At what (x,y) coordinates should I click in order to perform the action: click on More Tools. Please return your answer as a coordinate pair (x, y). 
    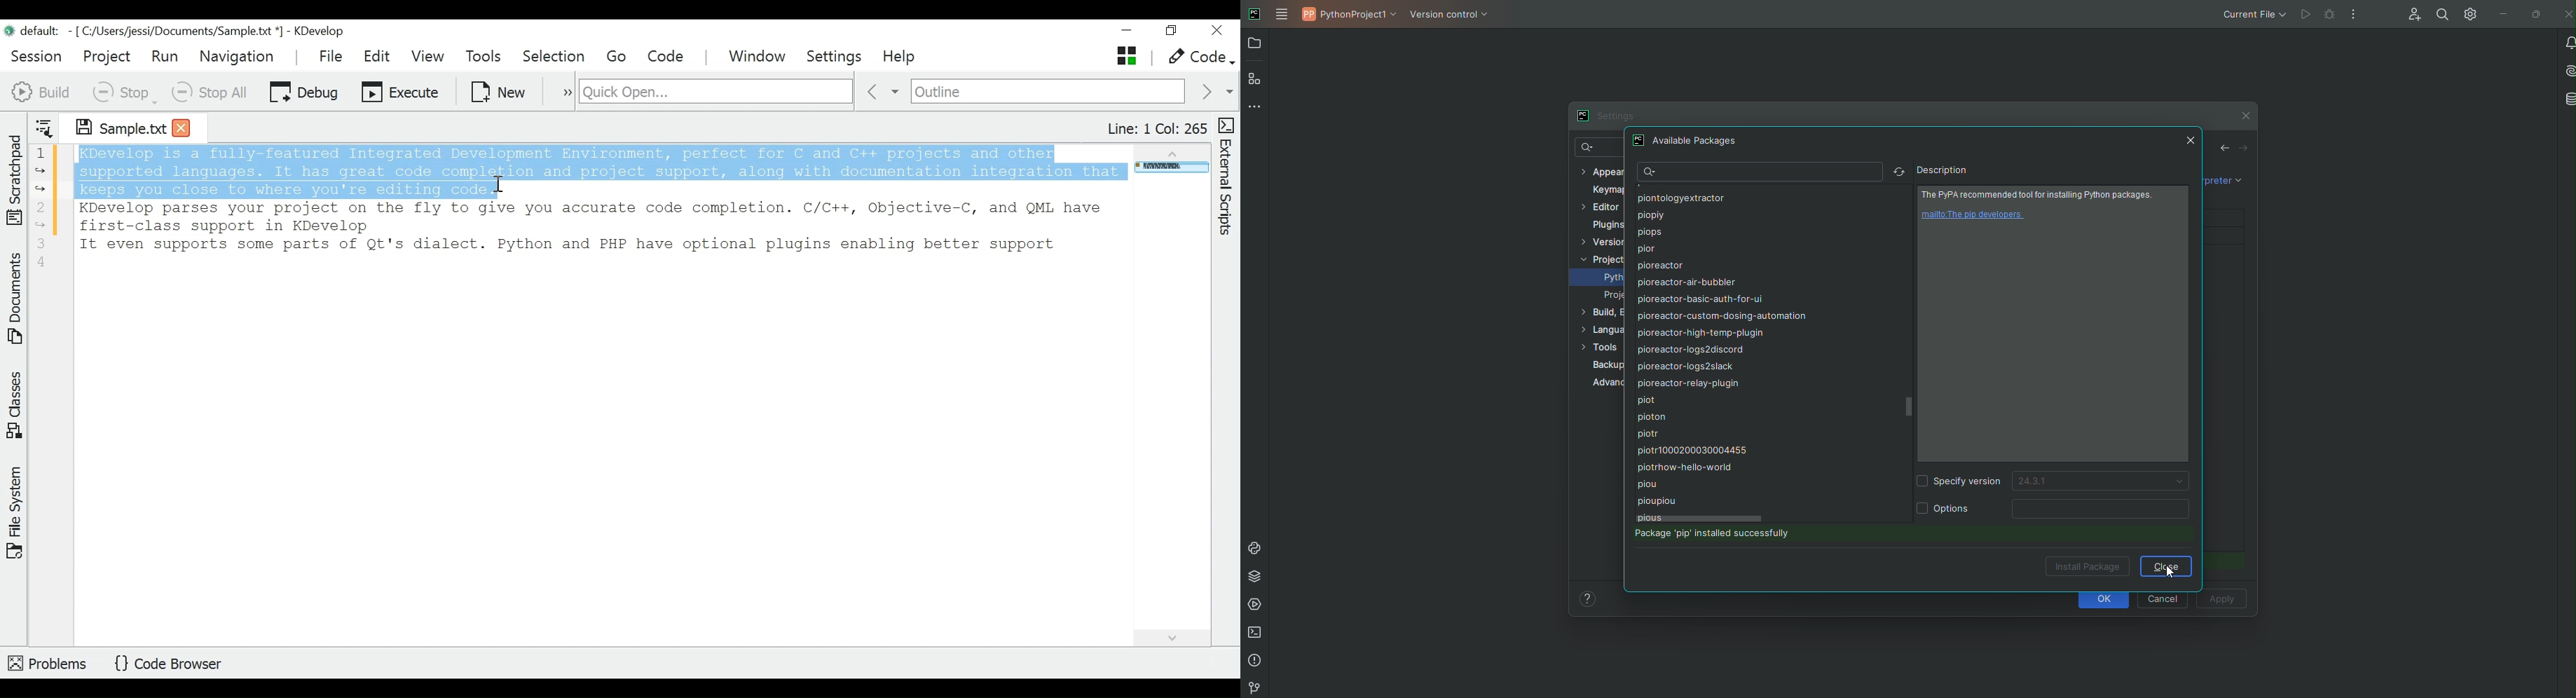
    Looking at the image, I should click on (1254, 109).